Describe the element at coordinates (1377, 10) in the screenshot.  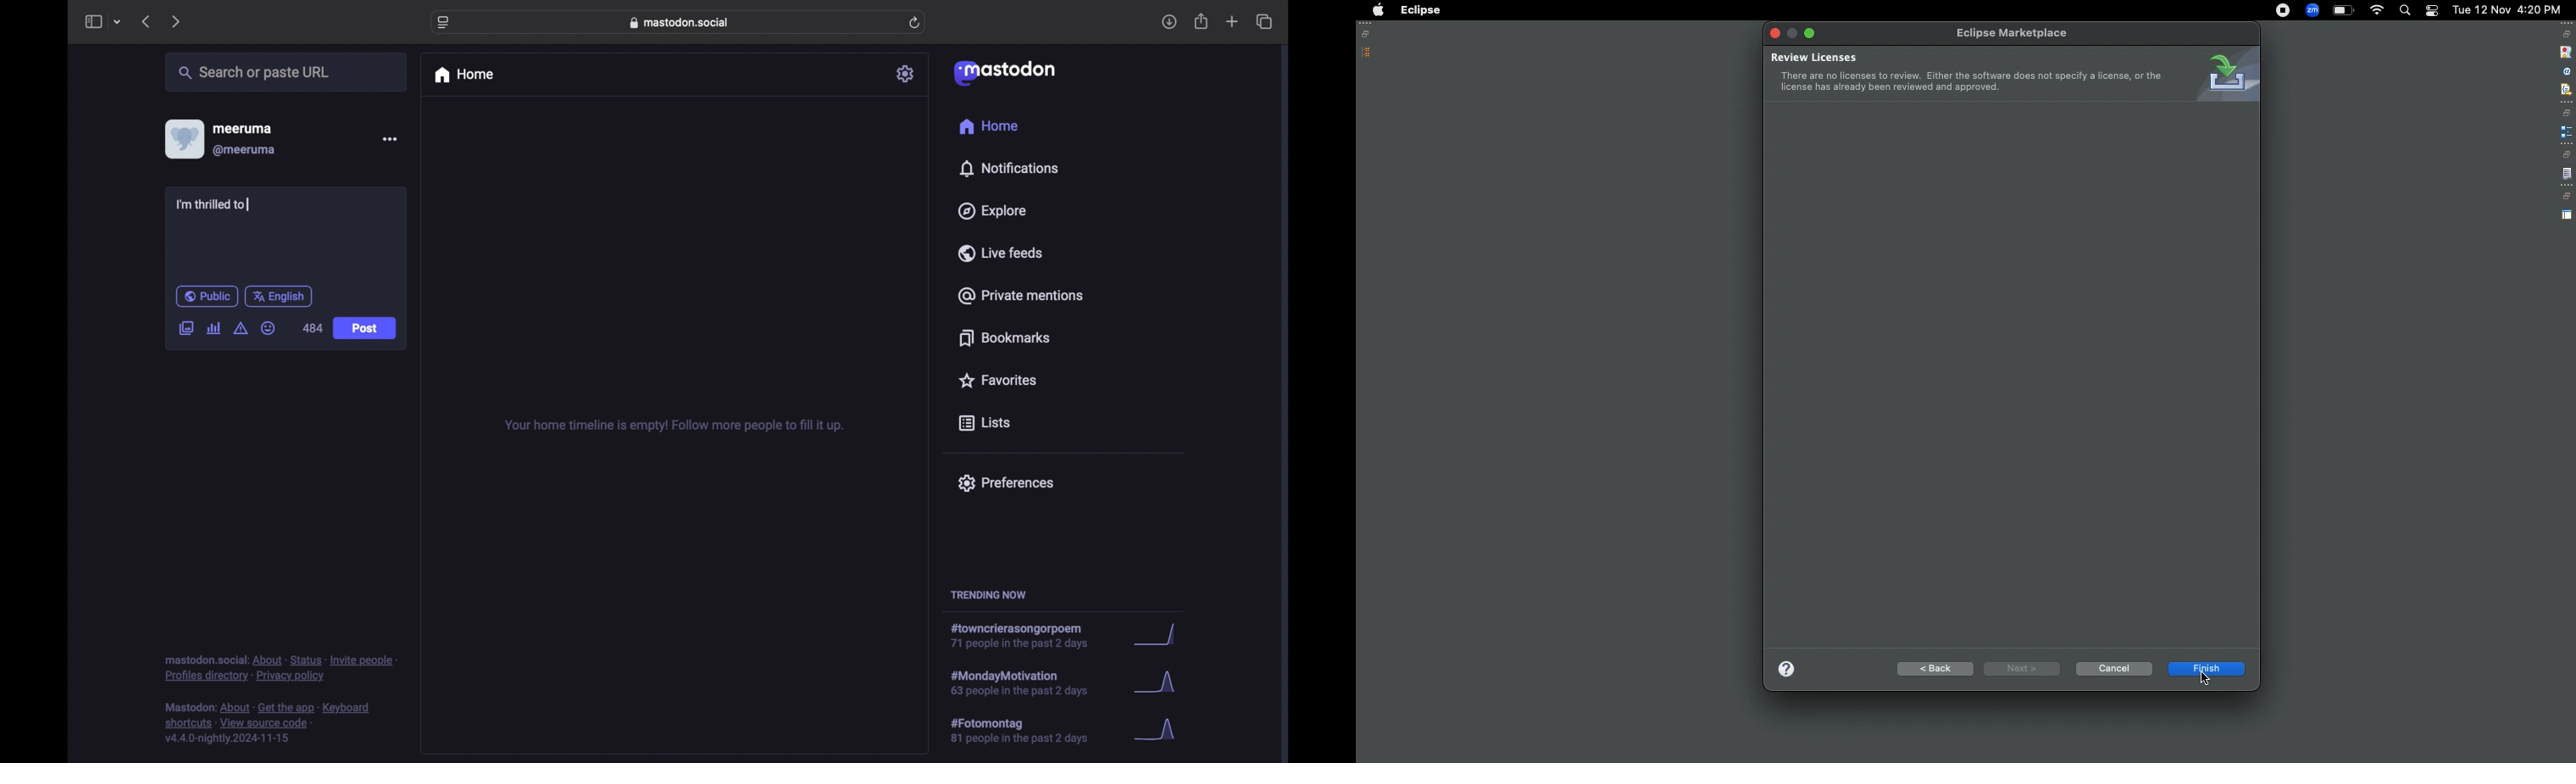
I see `Apple logo` at that location.